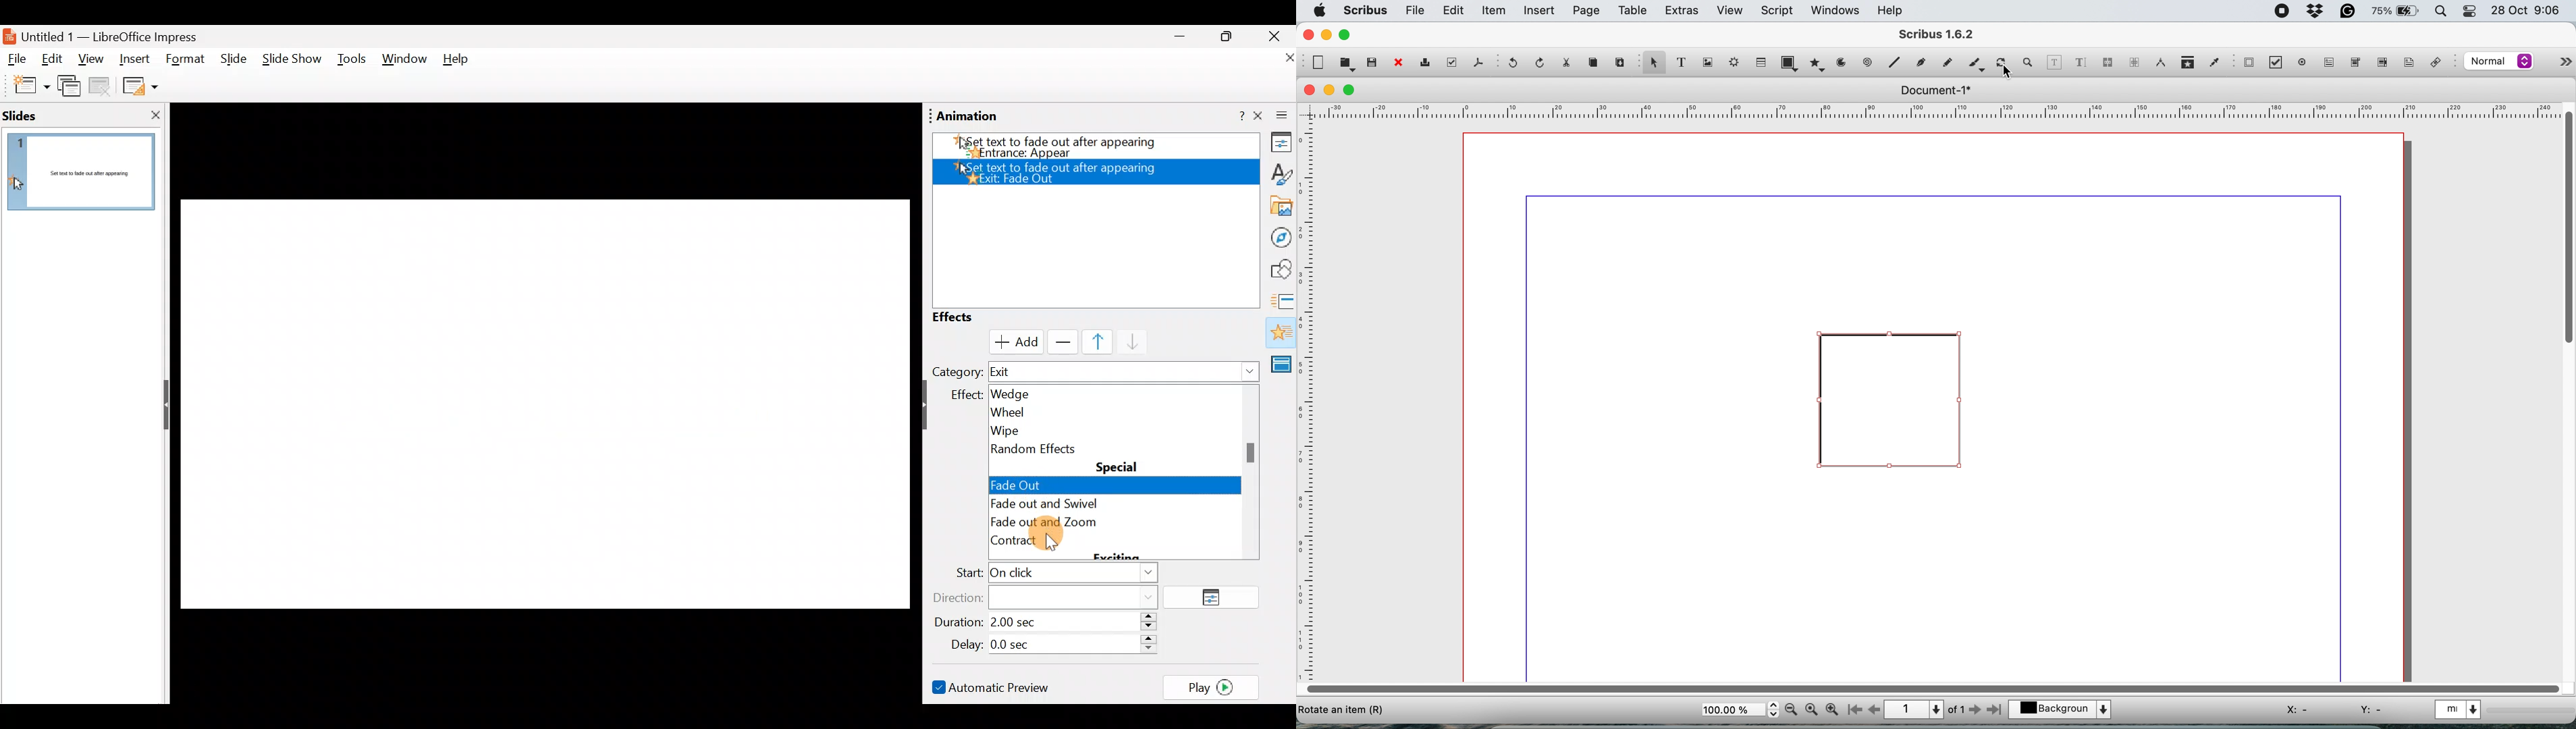 This screenshot has height=756, width=2576. Describe the element at coordinates (1429, 63) in the screenshot. I see `print` at that location.